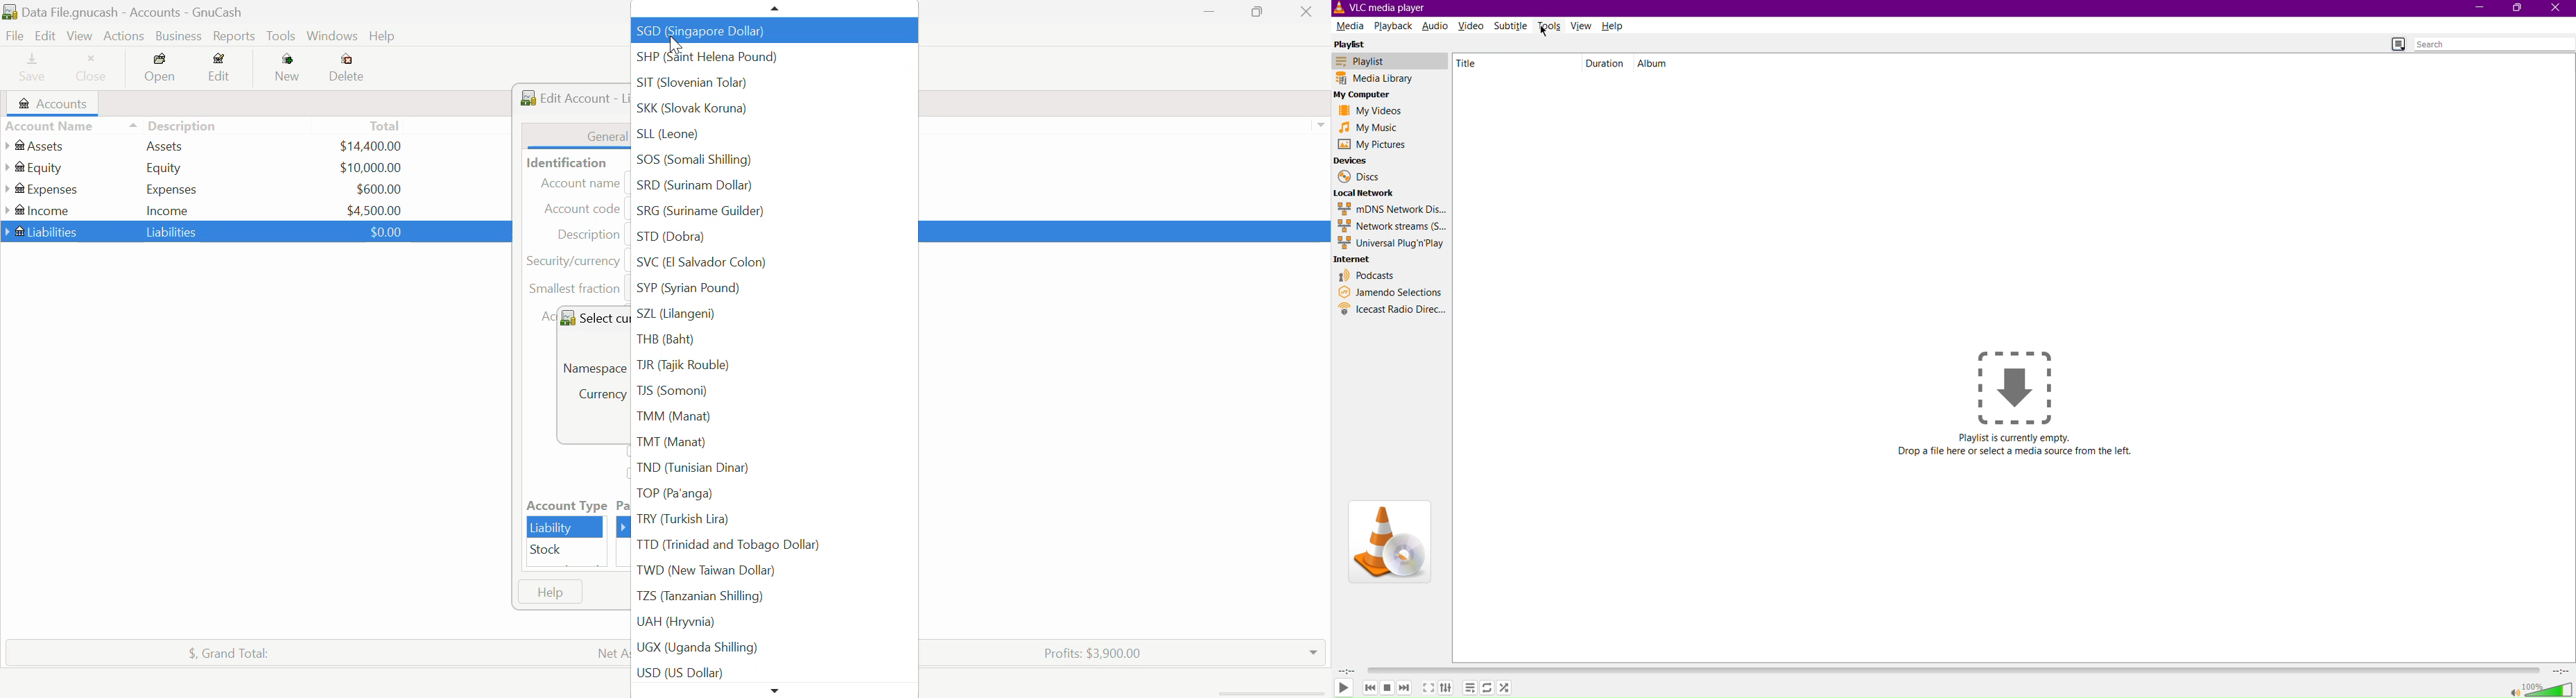 Image resolution: width=2576 pixels, height=700 pixels. I want to click on TWD, so click(773, 570).